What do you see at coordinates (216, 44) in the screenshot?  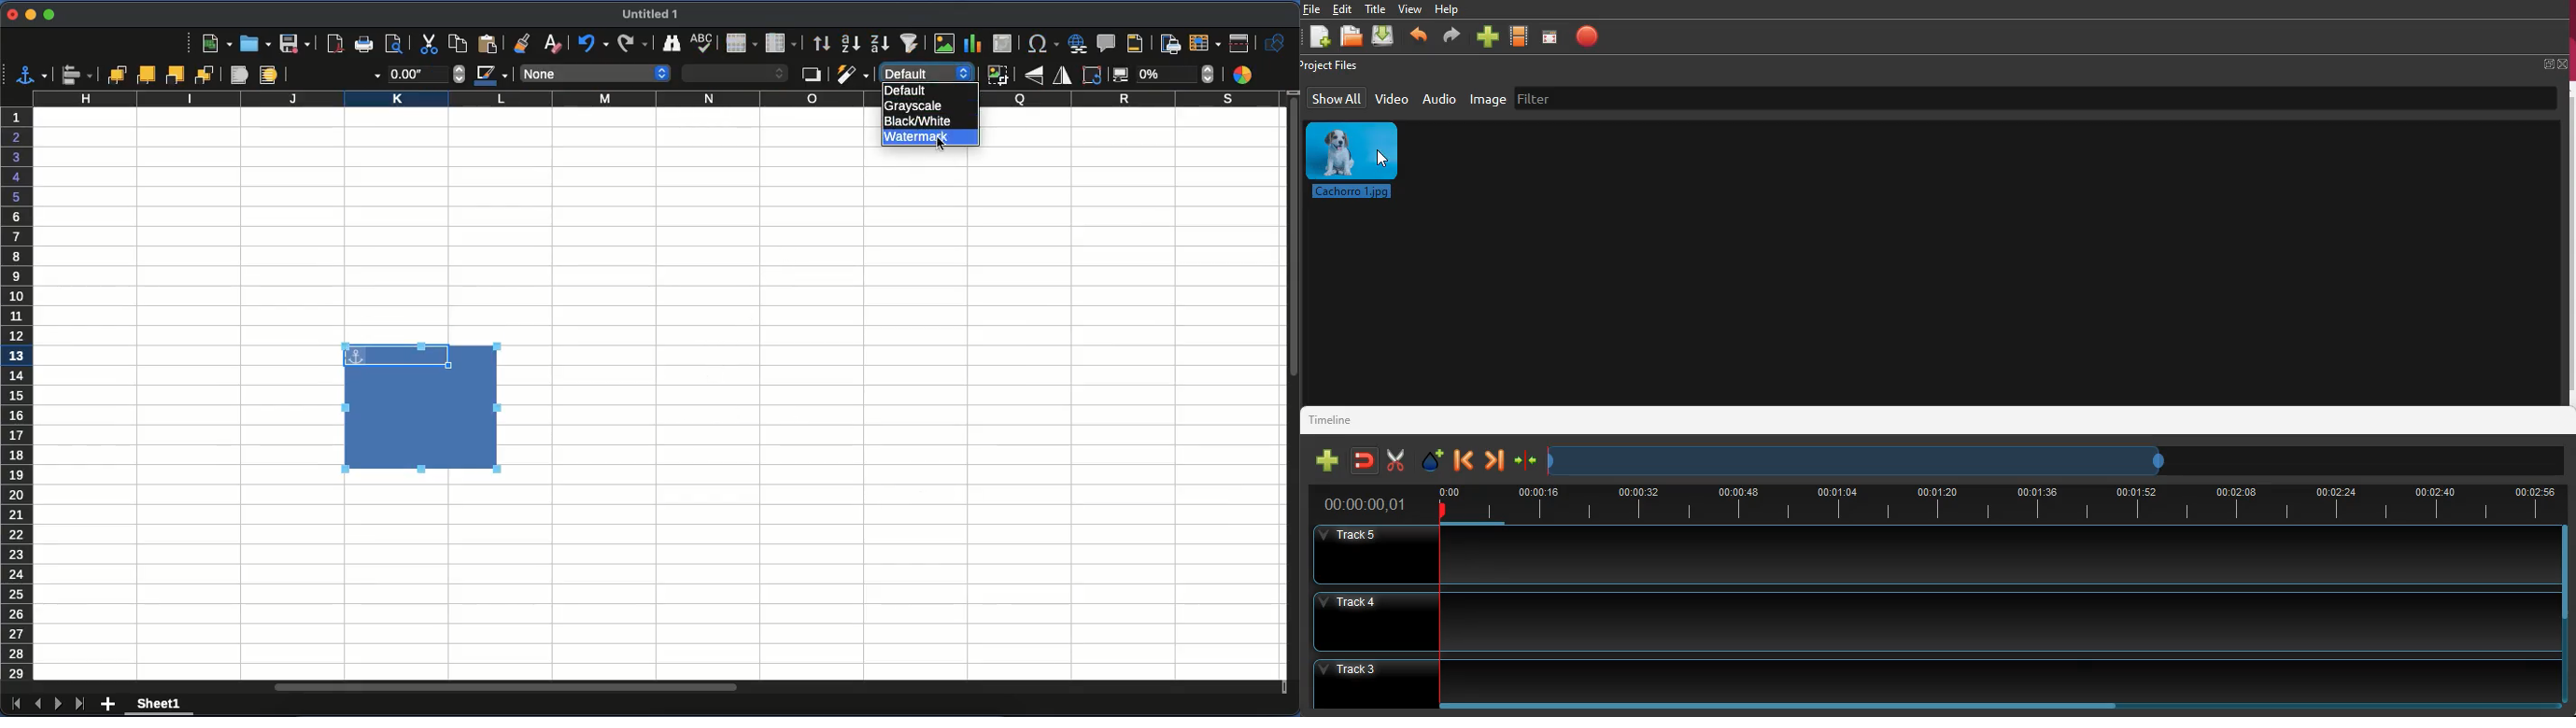 I see `new` at bounding box center [216, 44].